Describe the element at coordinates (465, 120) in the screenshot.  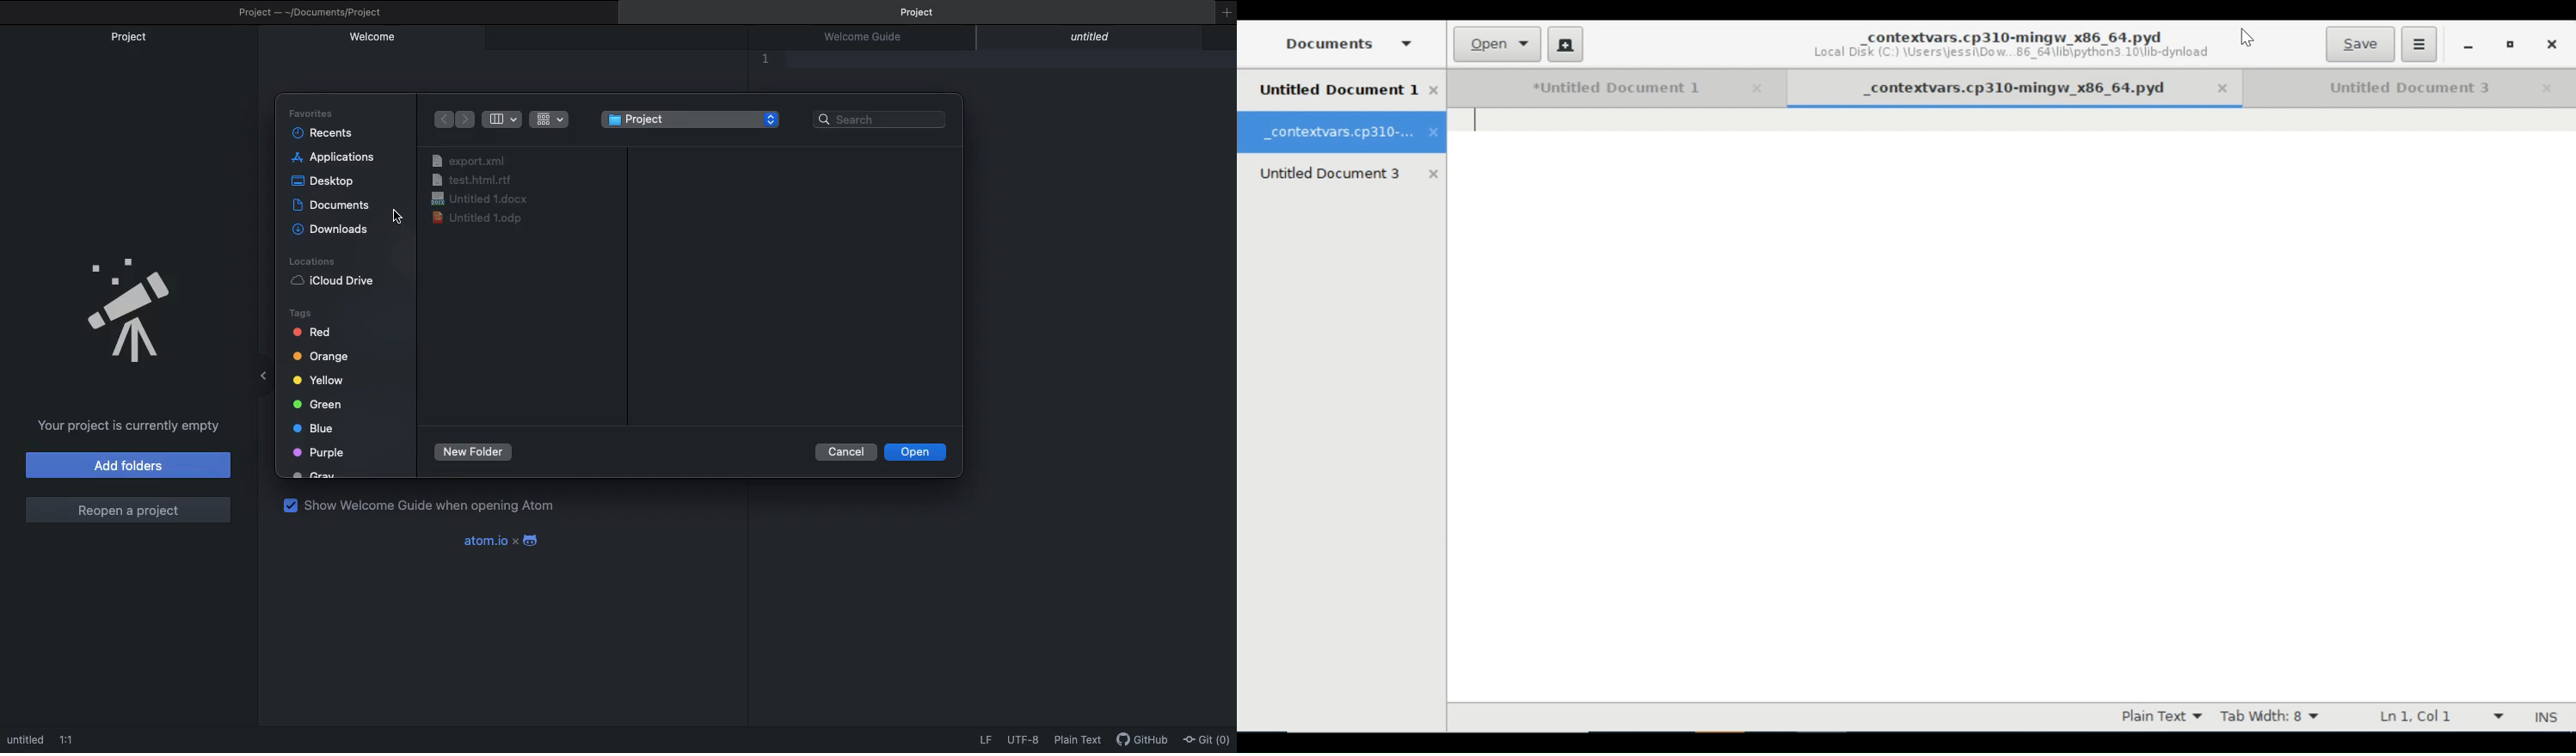
I see `Forward` at that location.